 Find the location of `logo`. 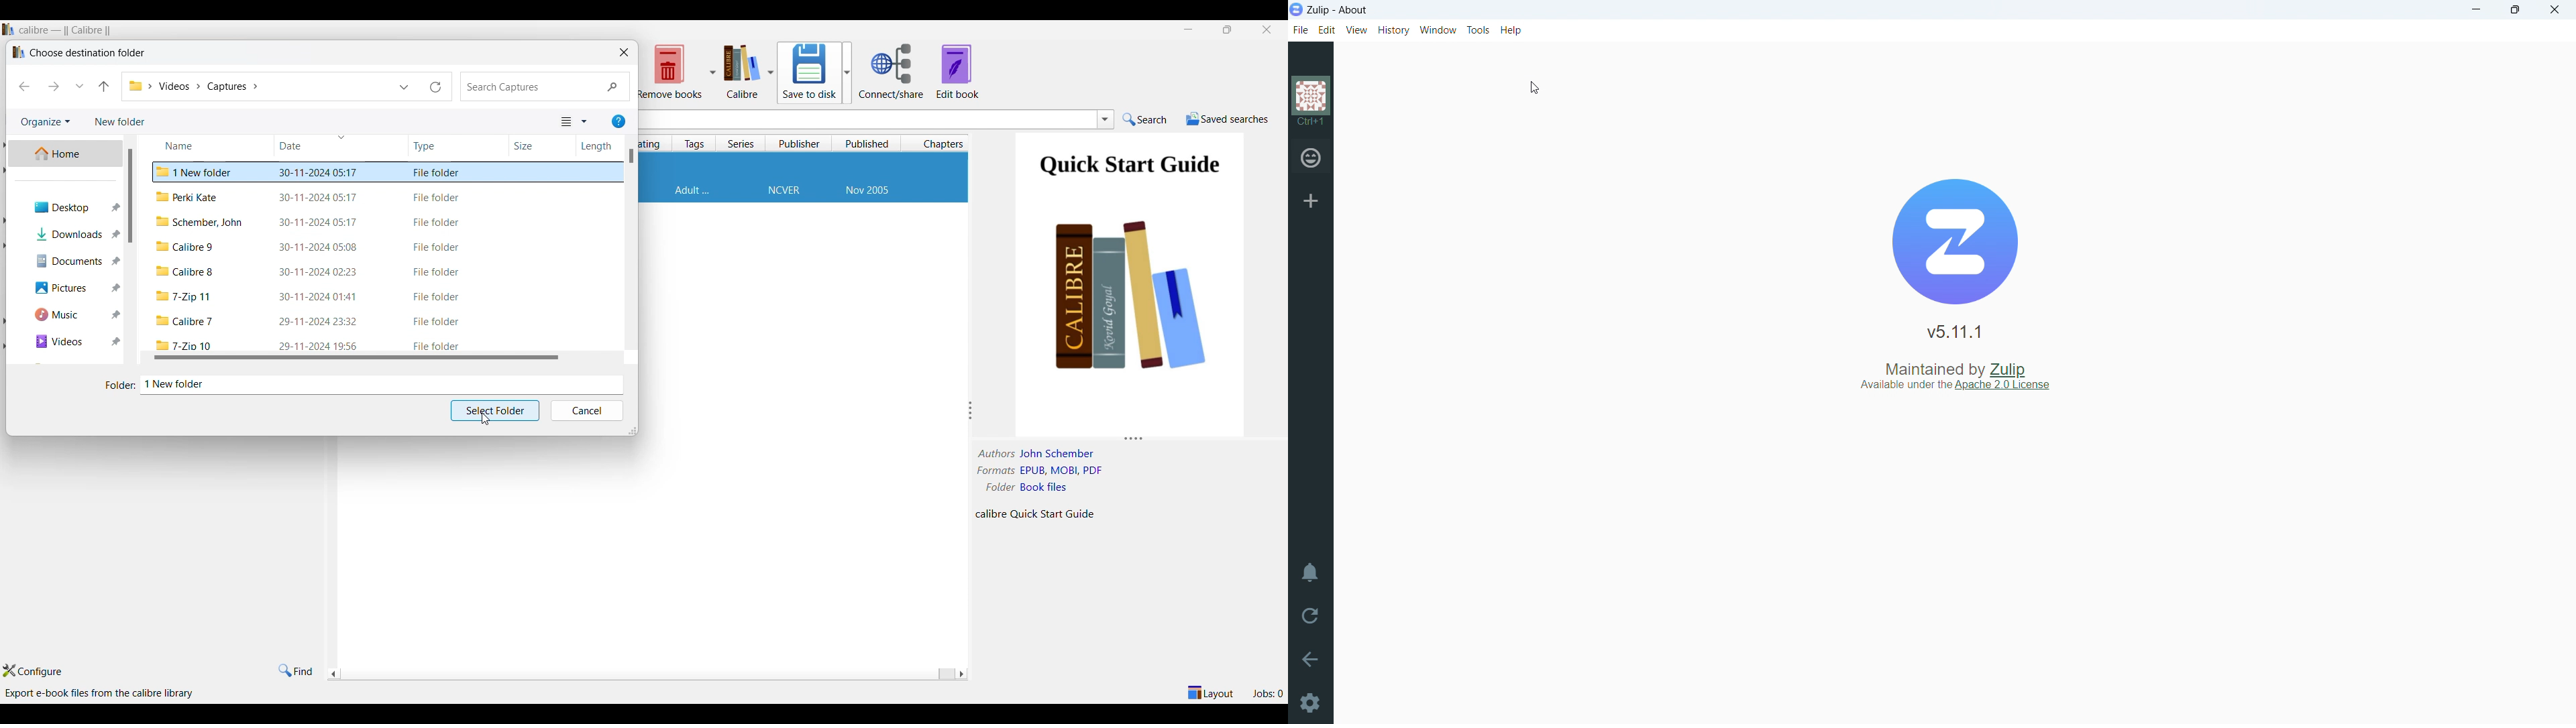

logo is located at coordinates (1955, 242).